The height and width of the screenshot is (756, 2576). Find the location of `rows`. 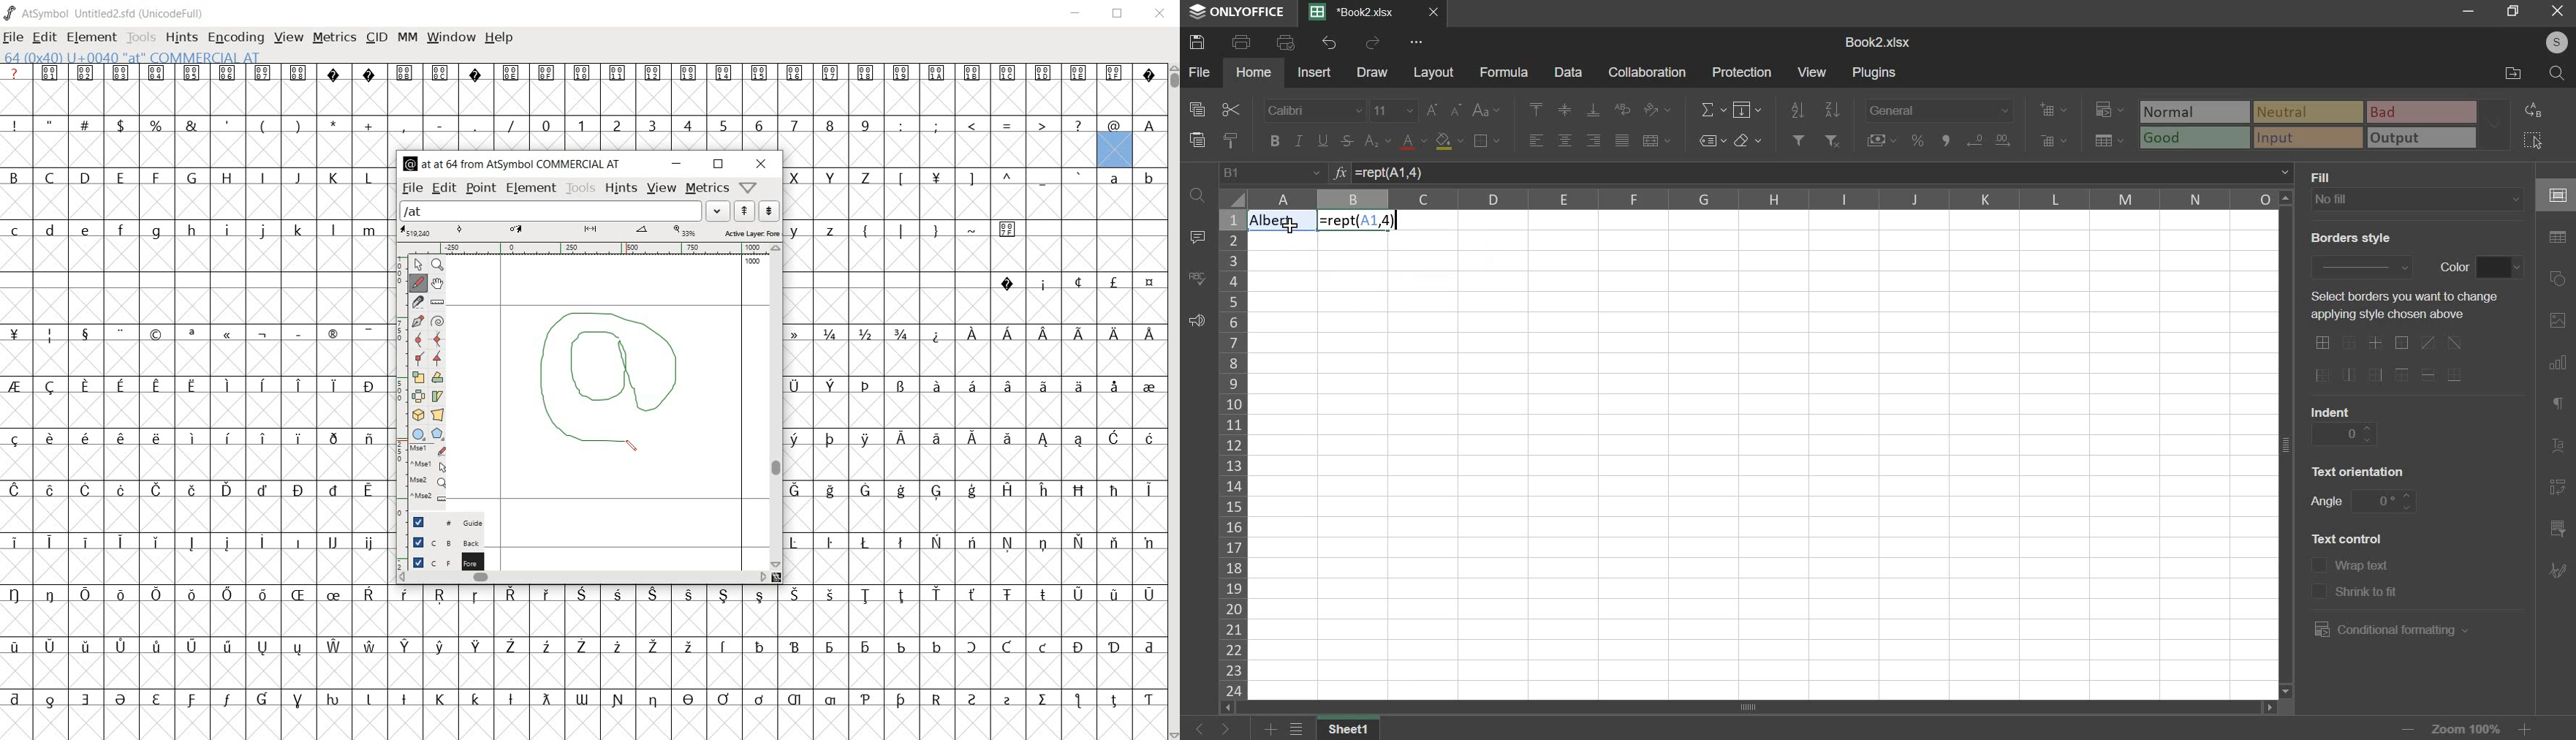

rows is located at coordinates (1232, 452).